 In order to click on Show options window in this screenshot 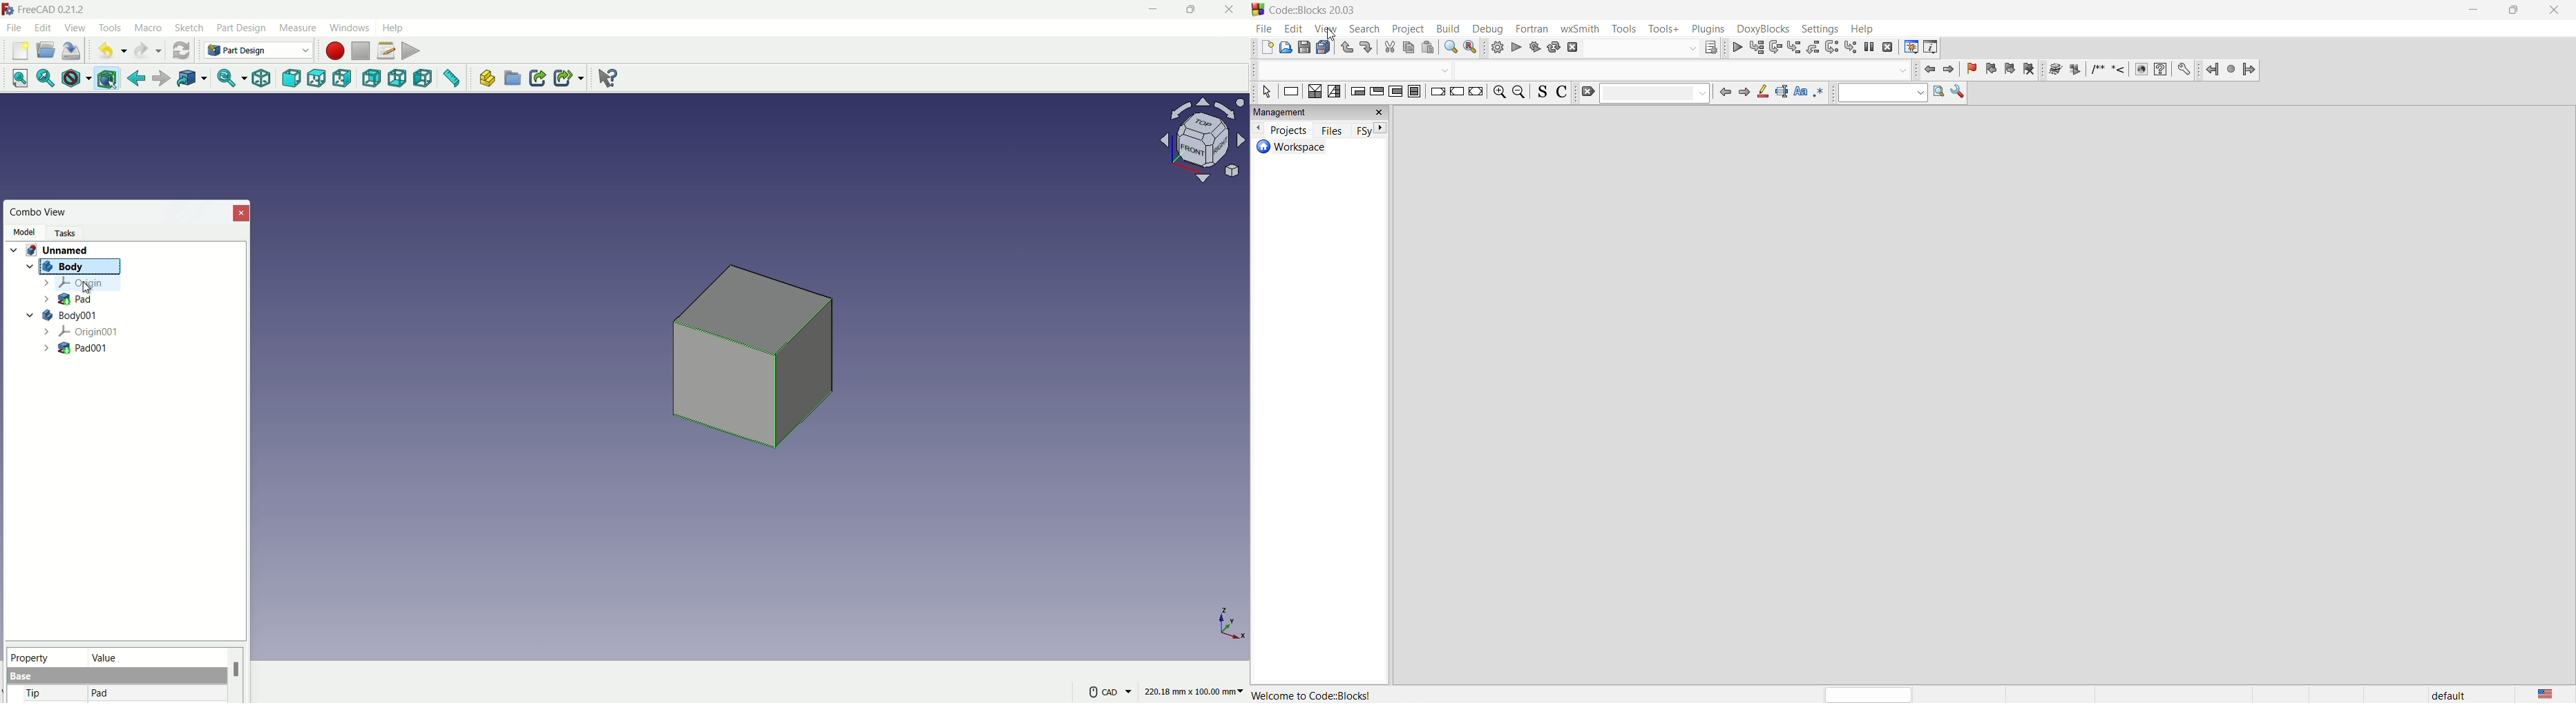, I will do `click(1958, 91)`.